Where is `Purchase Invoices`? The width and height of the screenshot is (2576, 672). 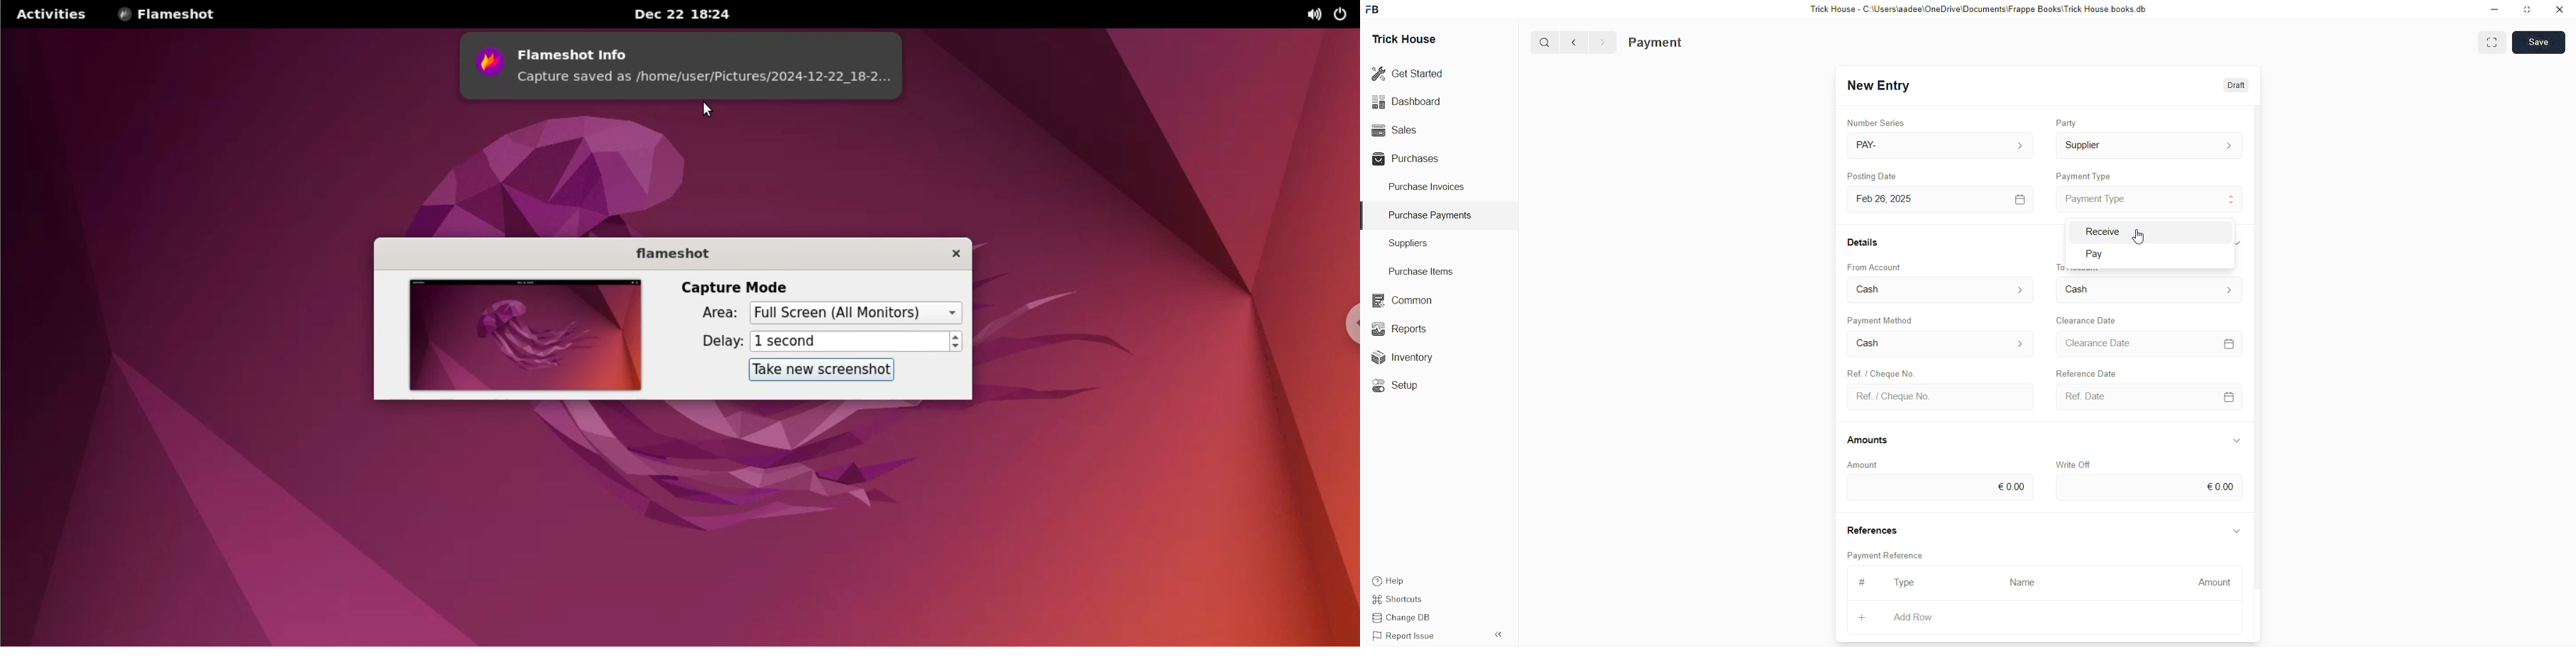 Purchase Invoices is located at coordinates (1425, 189).